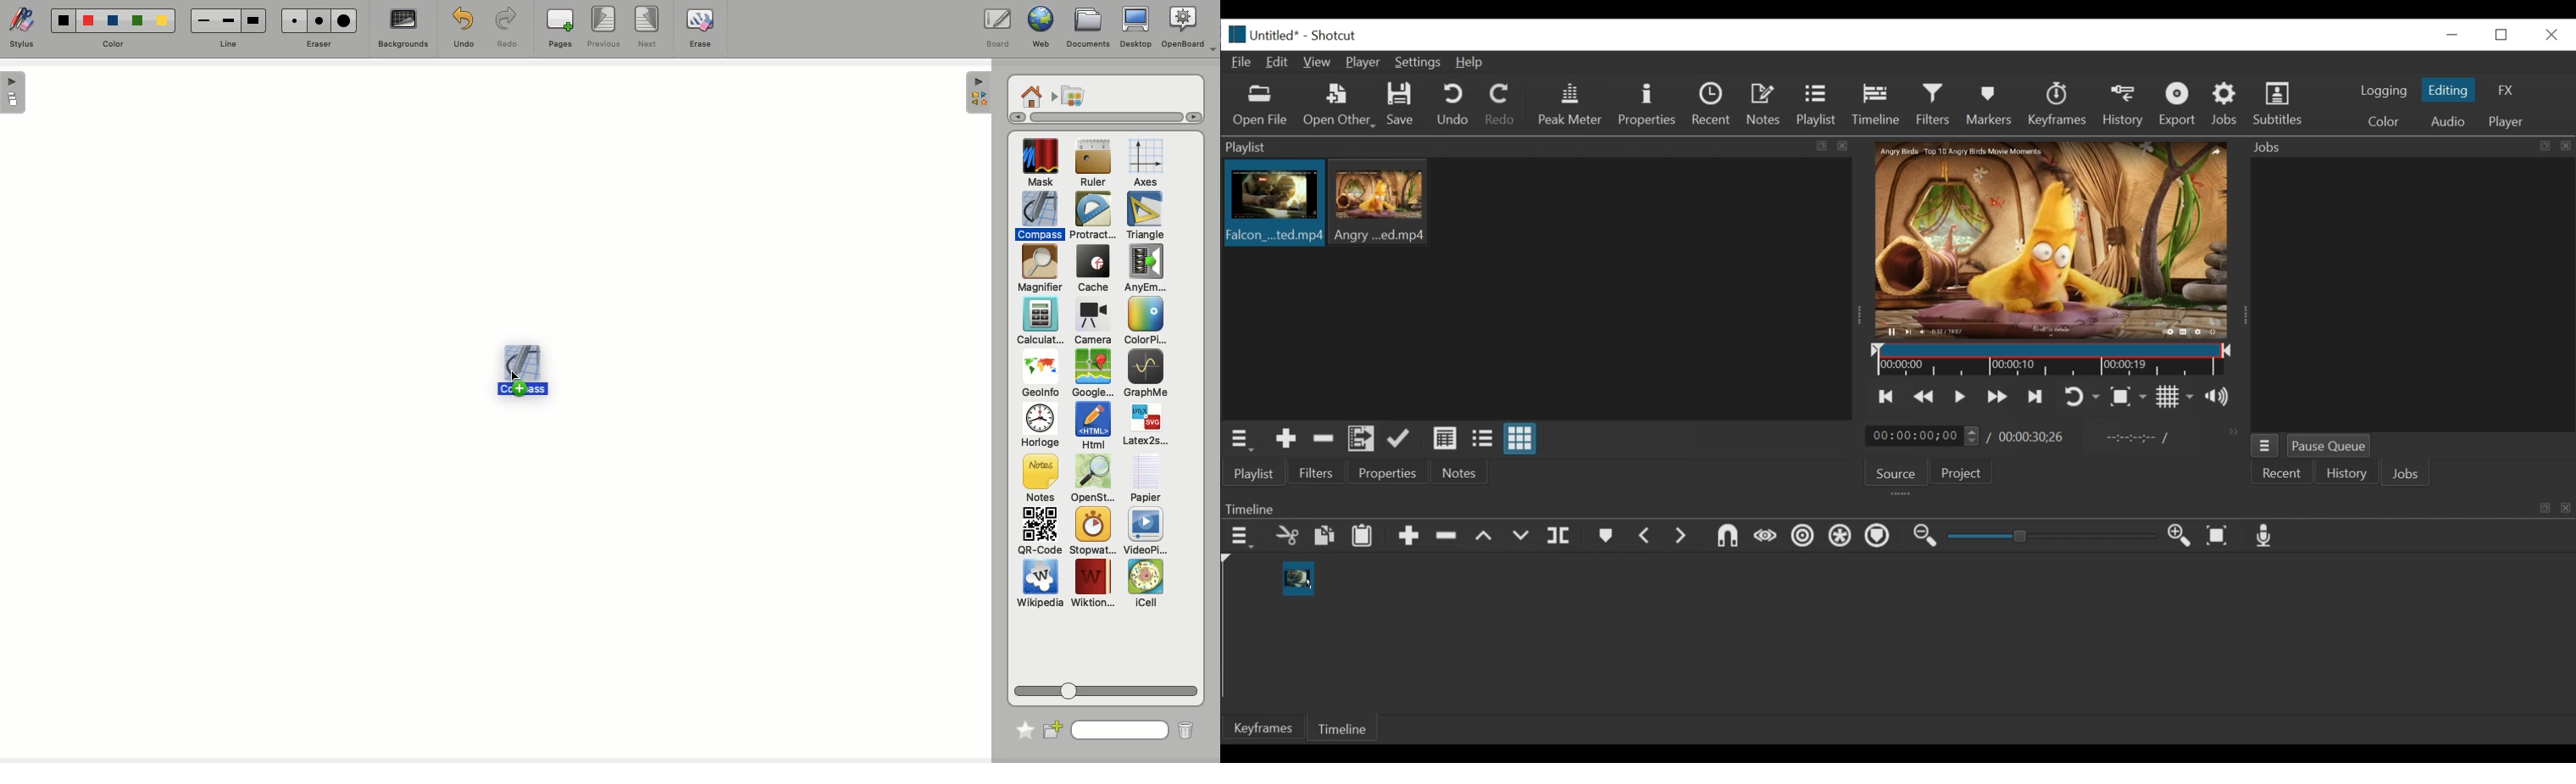 The height and width of the screenshot is (784, 2576). What do you see at coordinates (1244, 63) in the screenshot?
I see `File` at bounding box center [1244, 63].